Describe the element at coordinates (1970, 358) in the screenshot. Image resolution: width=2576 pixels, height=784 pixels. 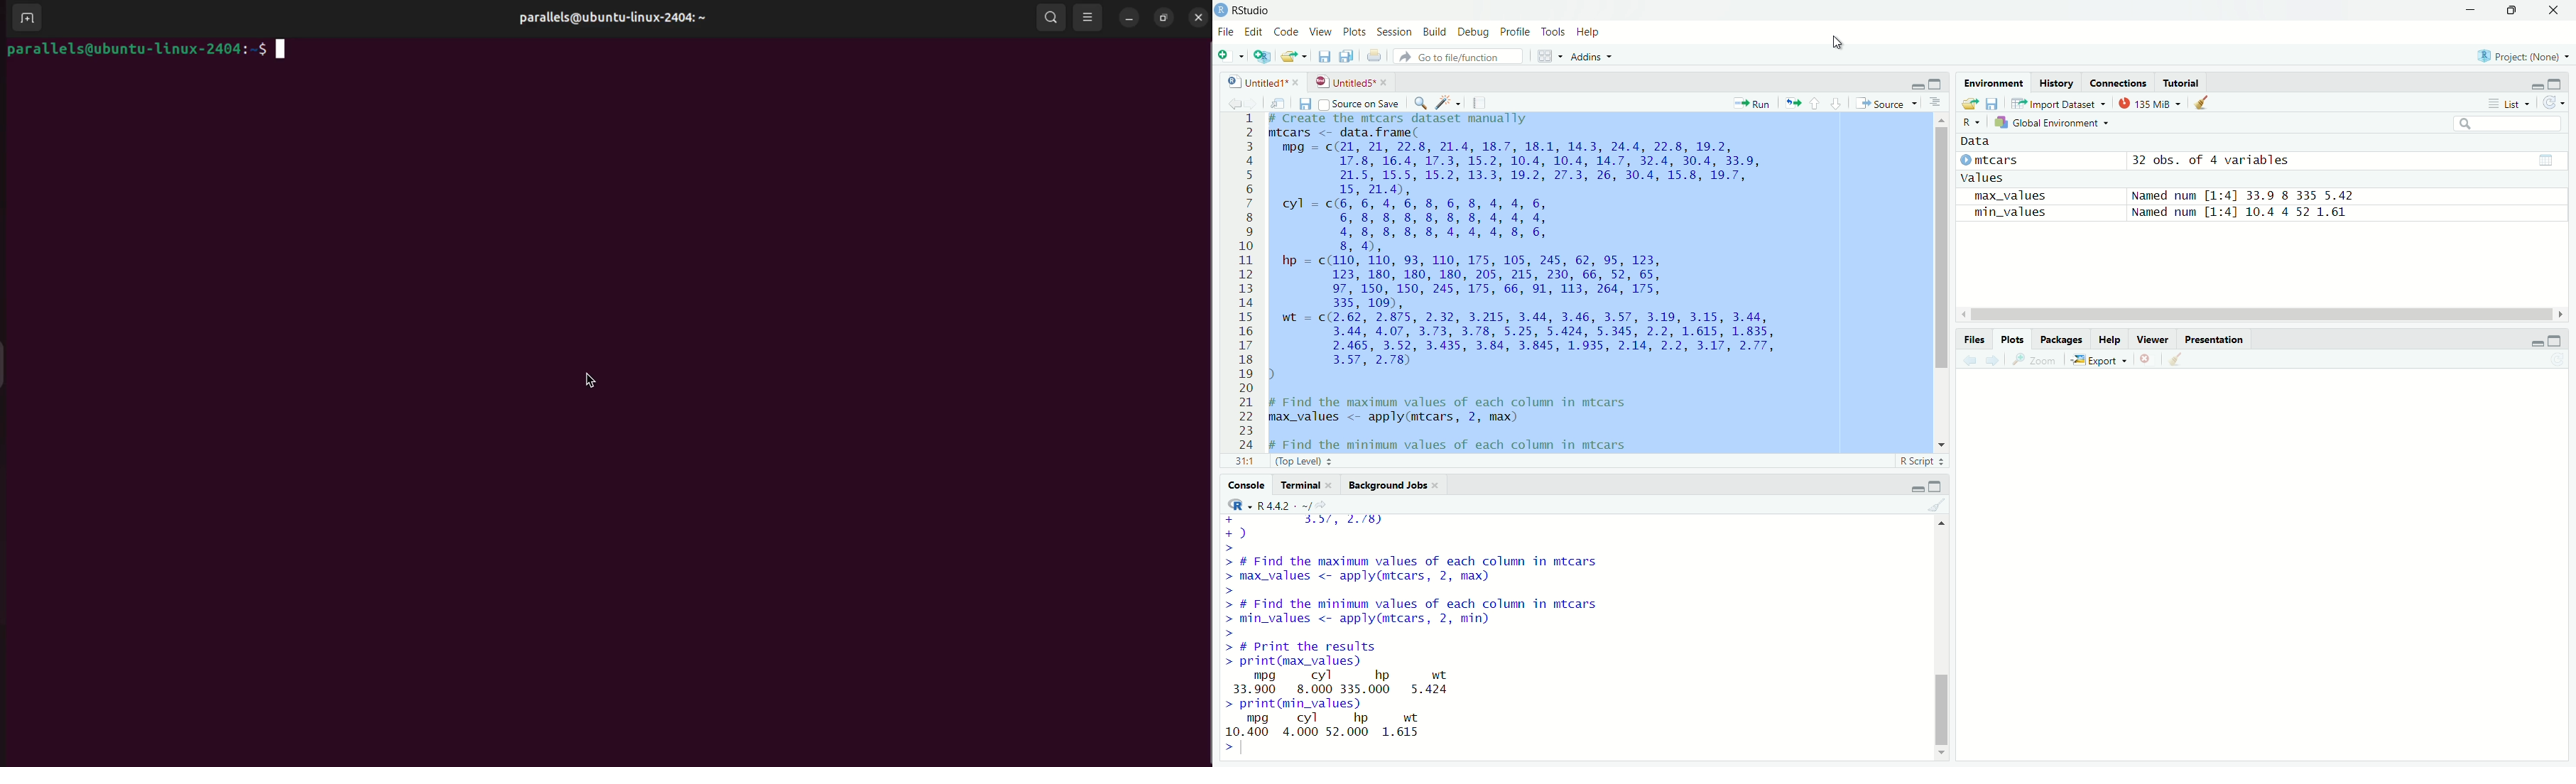
I see `back` at that location.